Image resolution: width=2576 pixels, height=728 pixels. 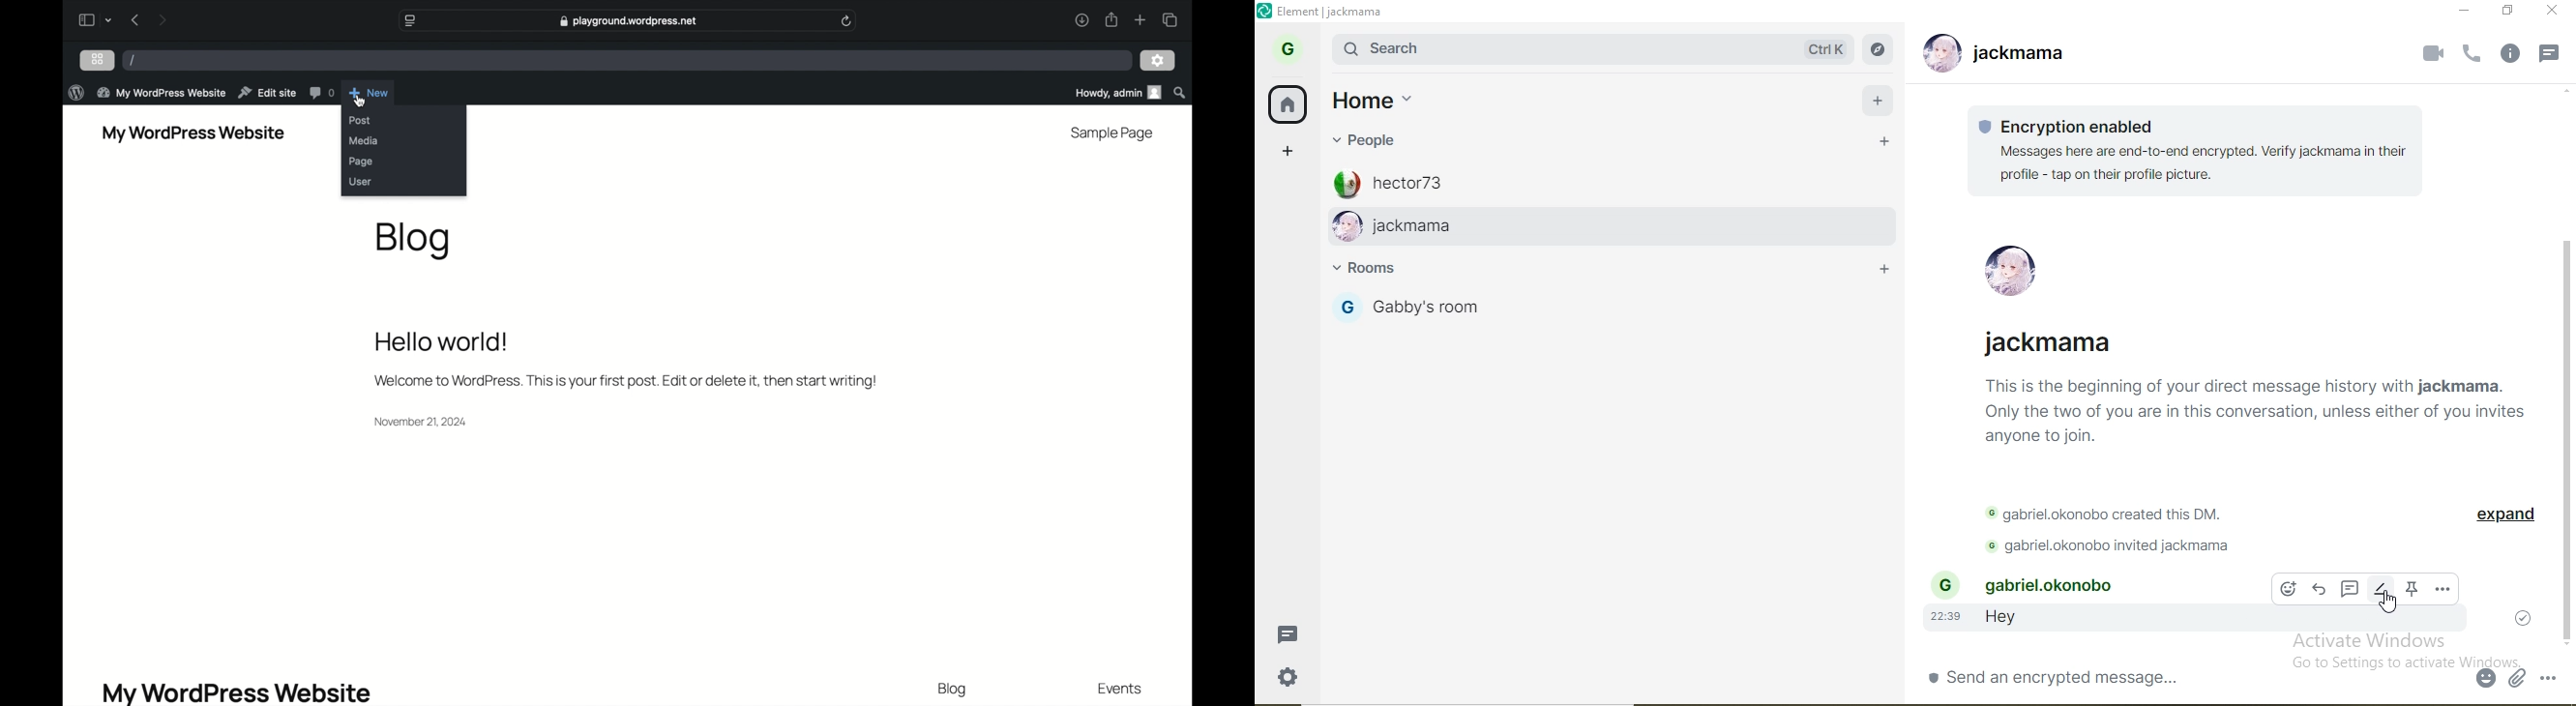 What do you see at coordinates (98, 59) in the screenshot?
I see `ion view` at bounding box center [98, 59].